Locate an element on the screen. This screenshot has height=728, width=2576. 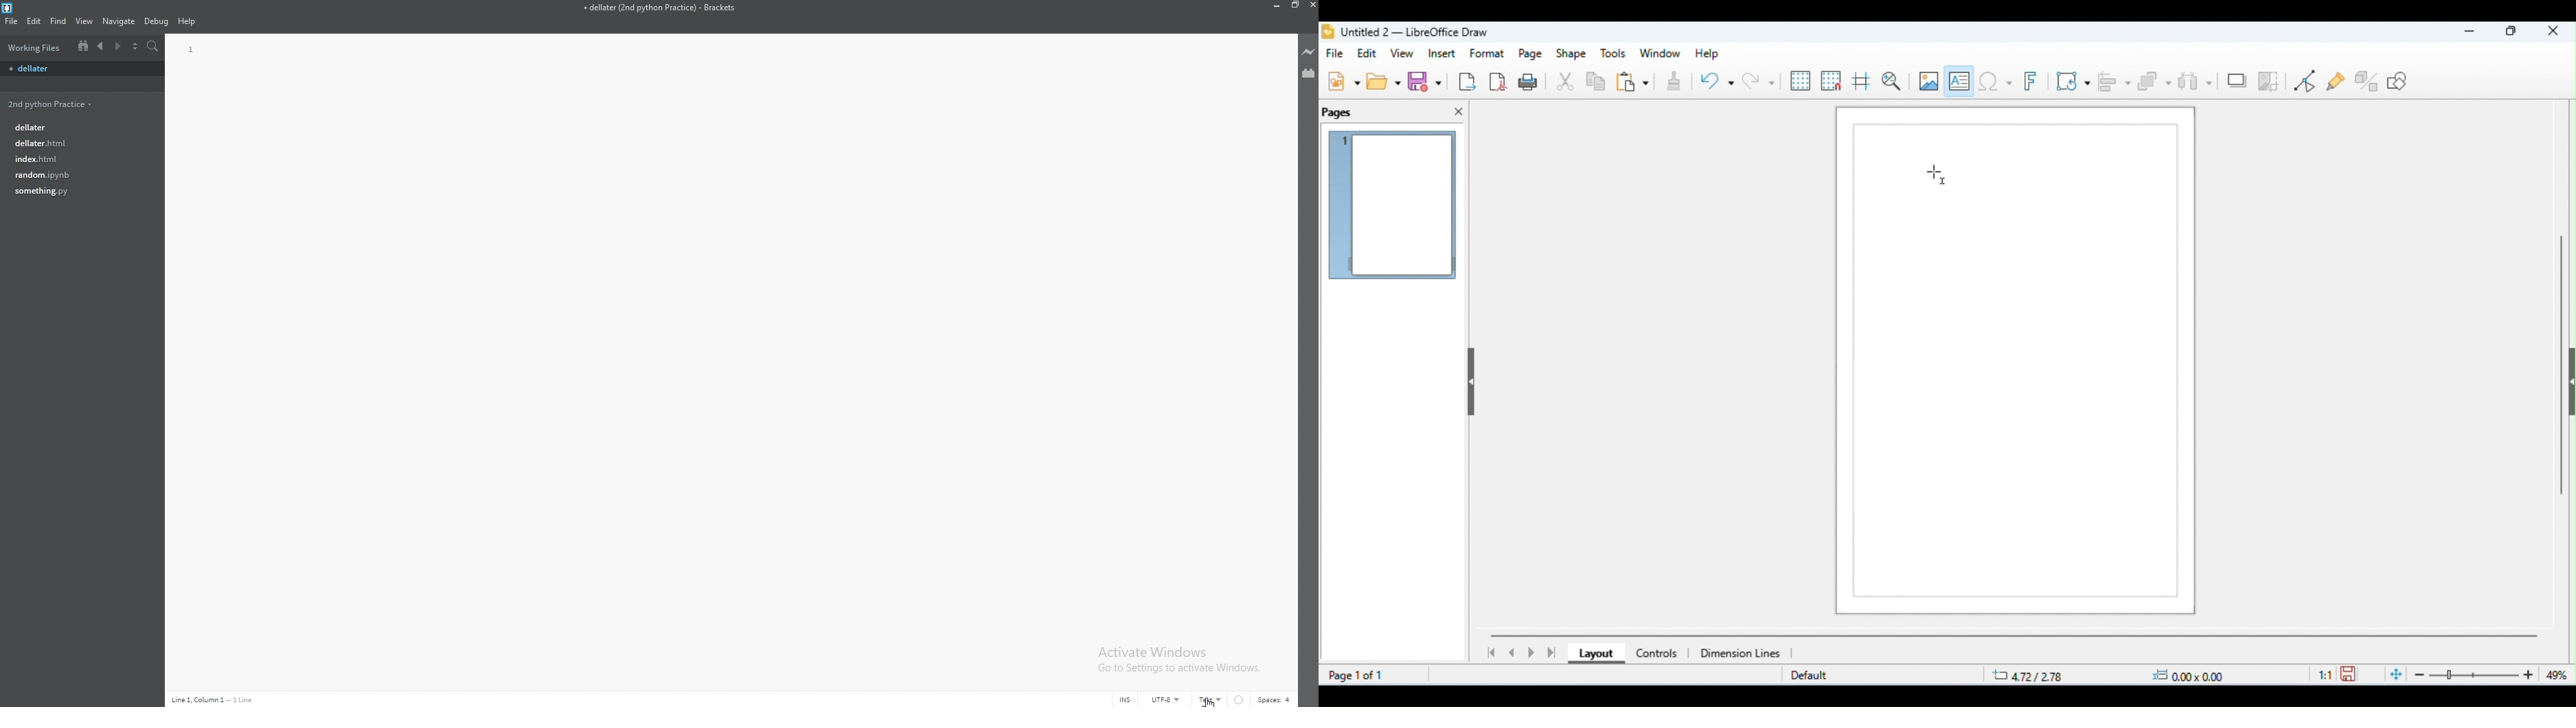
file is located at coordinates (78, 174).